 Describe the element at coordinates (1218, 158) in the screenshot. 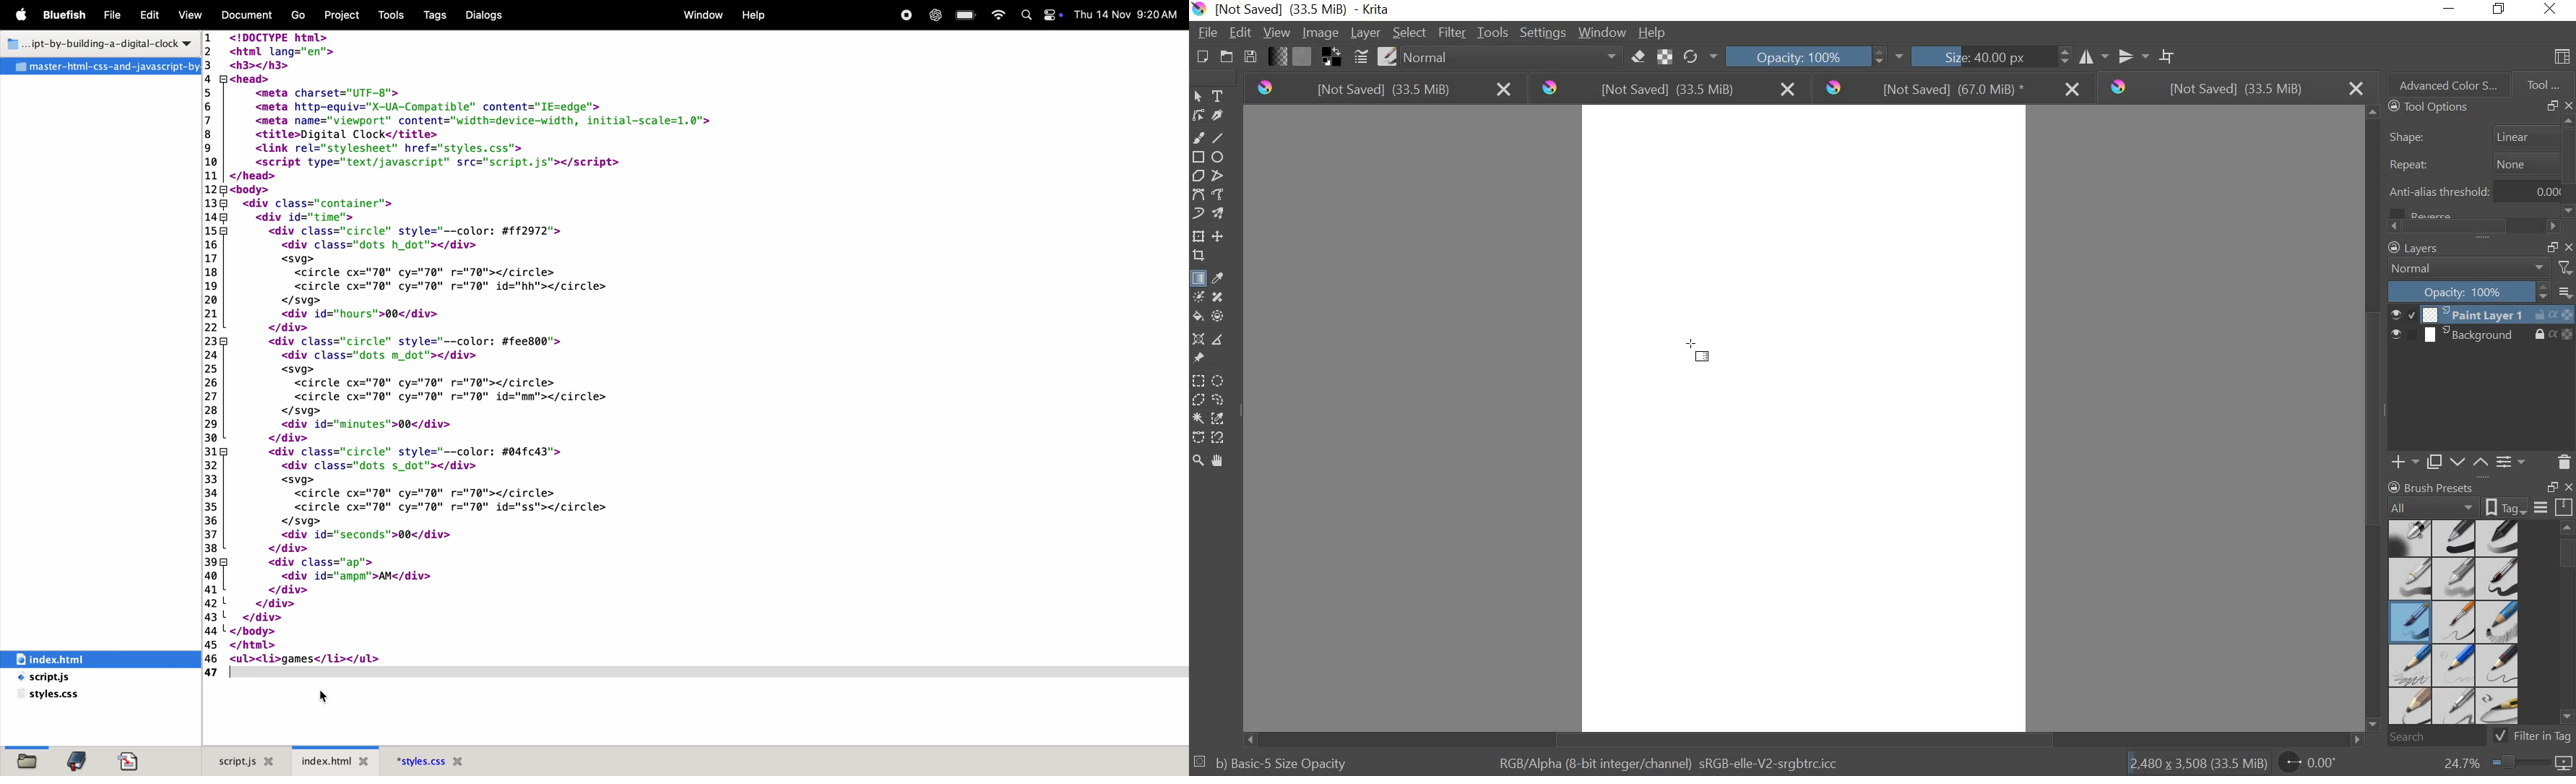

I see `ellipses` at that location.